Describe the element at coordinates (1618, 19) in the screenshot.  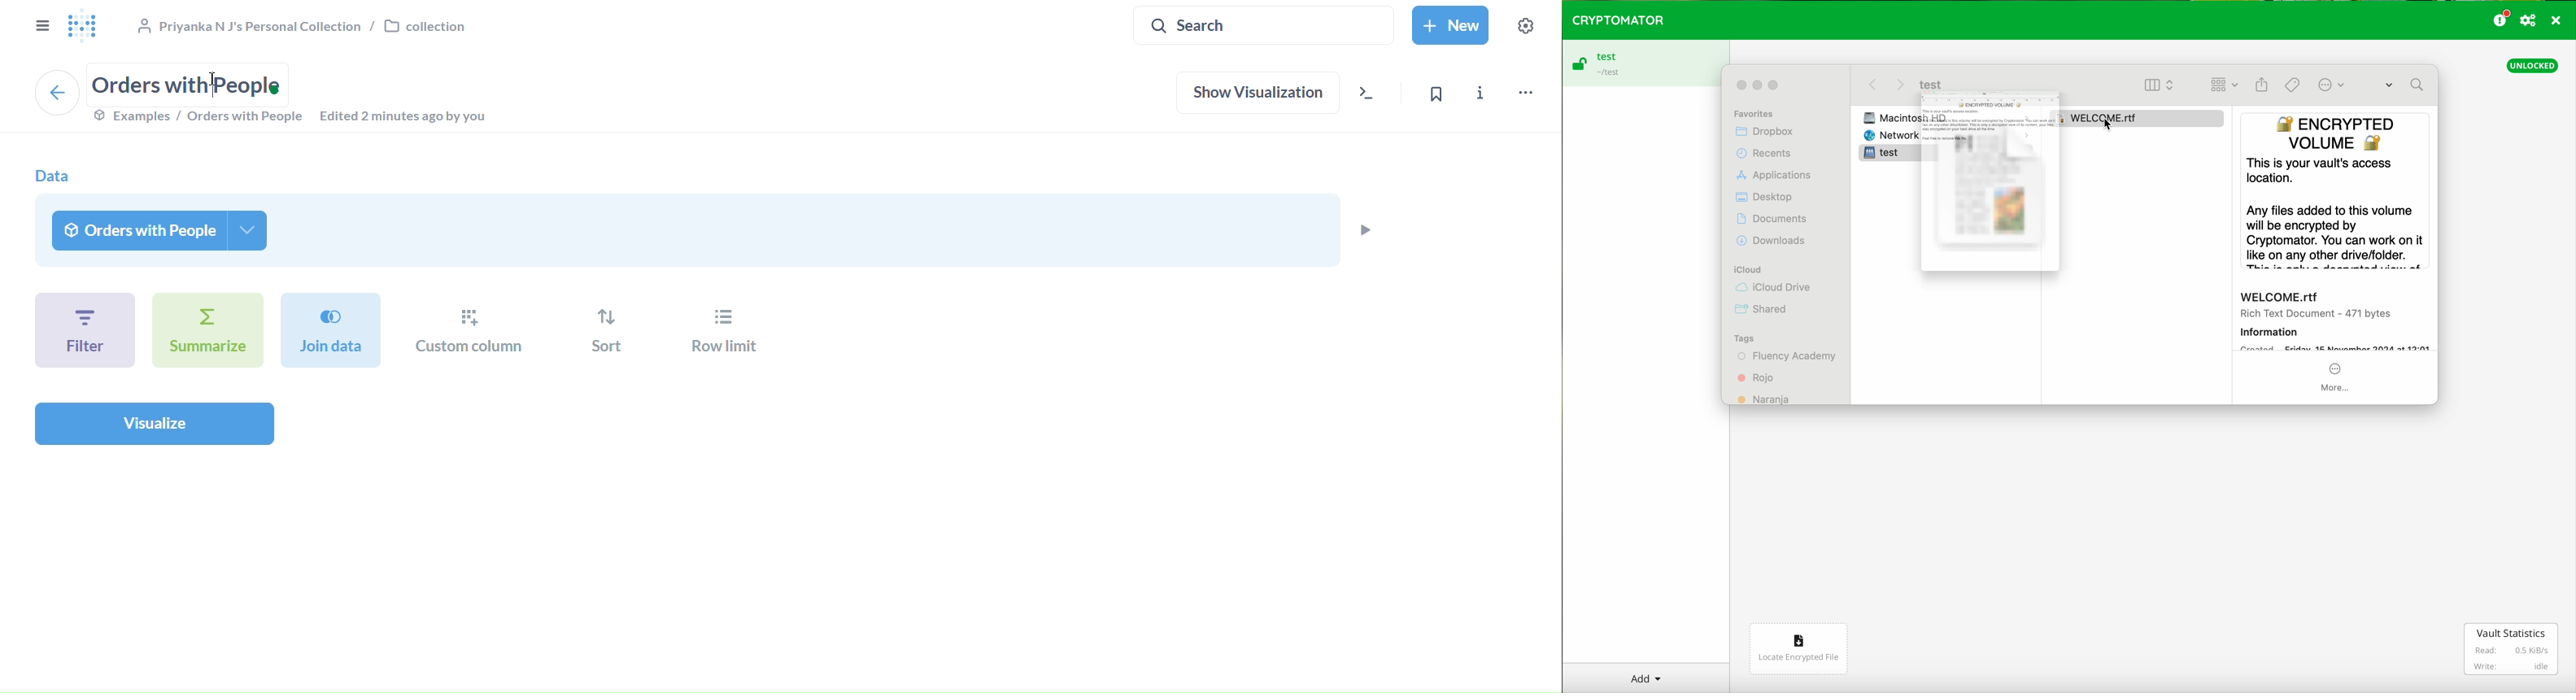
I see `CRYPTOMATOR` at that location.